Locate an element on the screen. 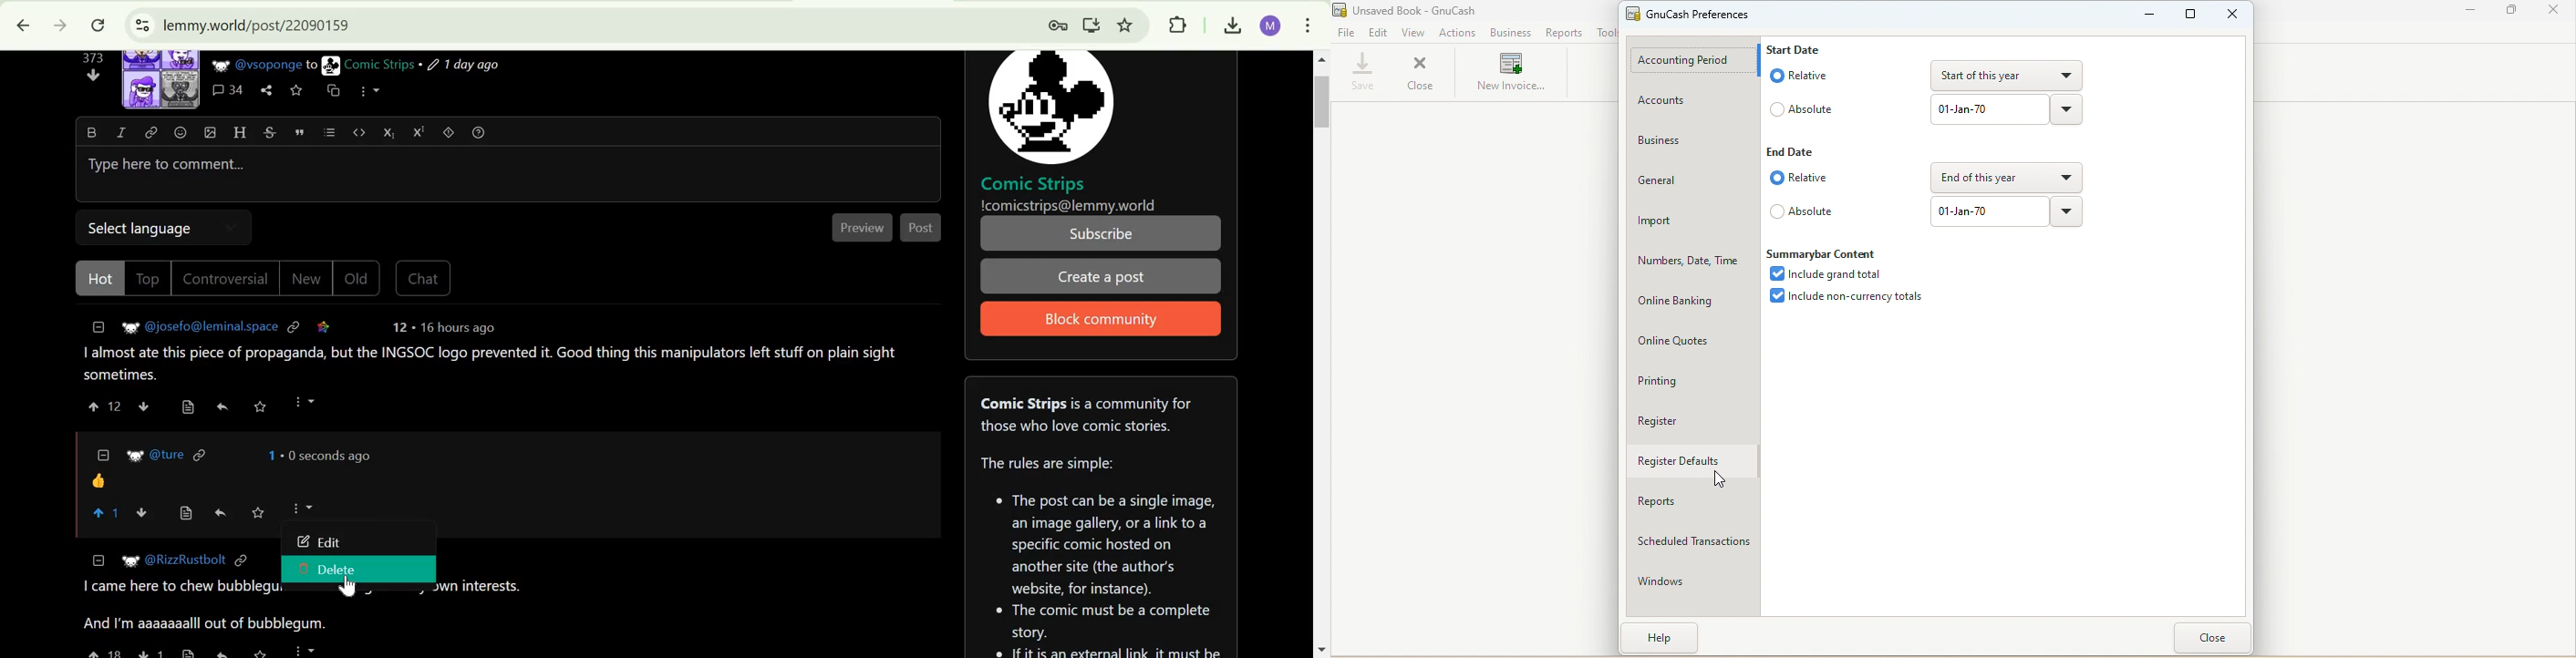  Reload this page is located at coordinates (98, 26).